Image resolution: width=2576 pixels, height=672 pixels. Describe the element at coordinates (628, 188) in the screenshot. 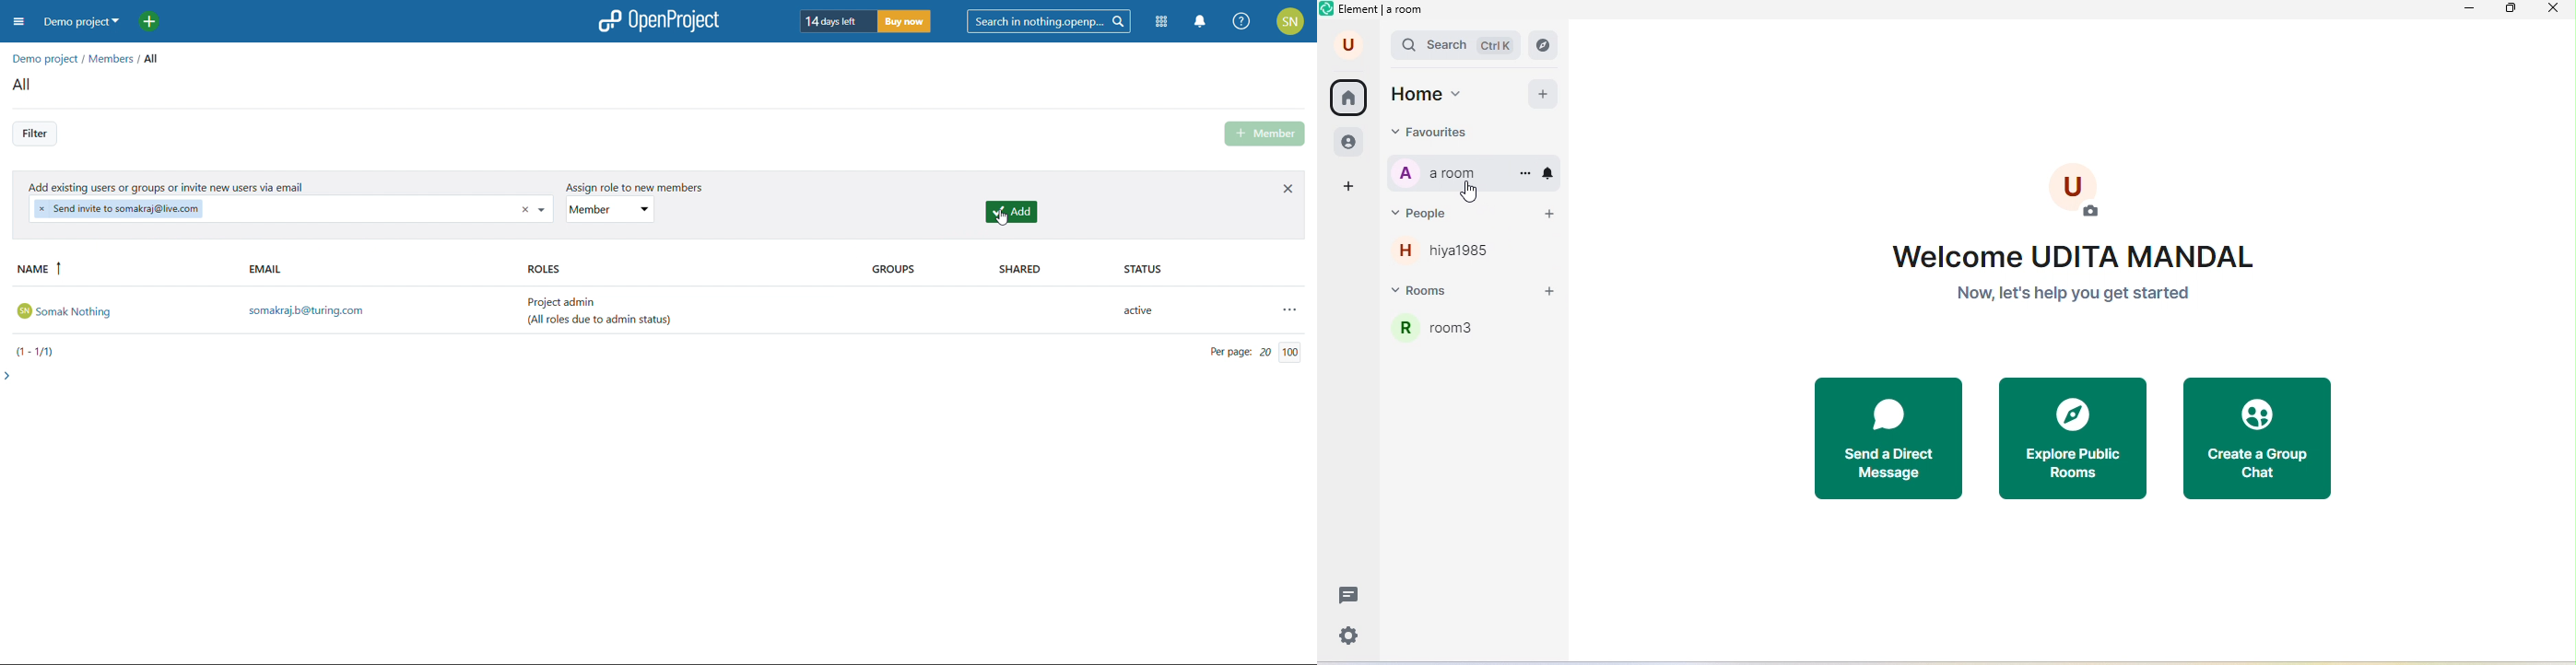

I see `assign role to new members` at that location.